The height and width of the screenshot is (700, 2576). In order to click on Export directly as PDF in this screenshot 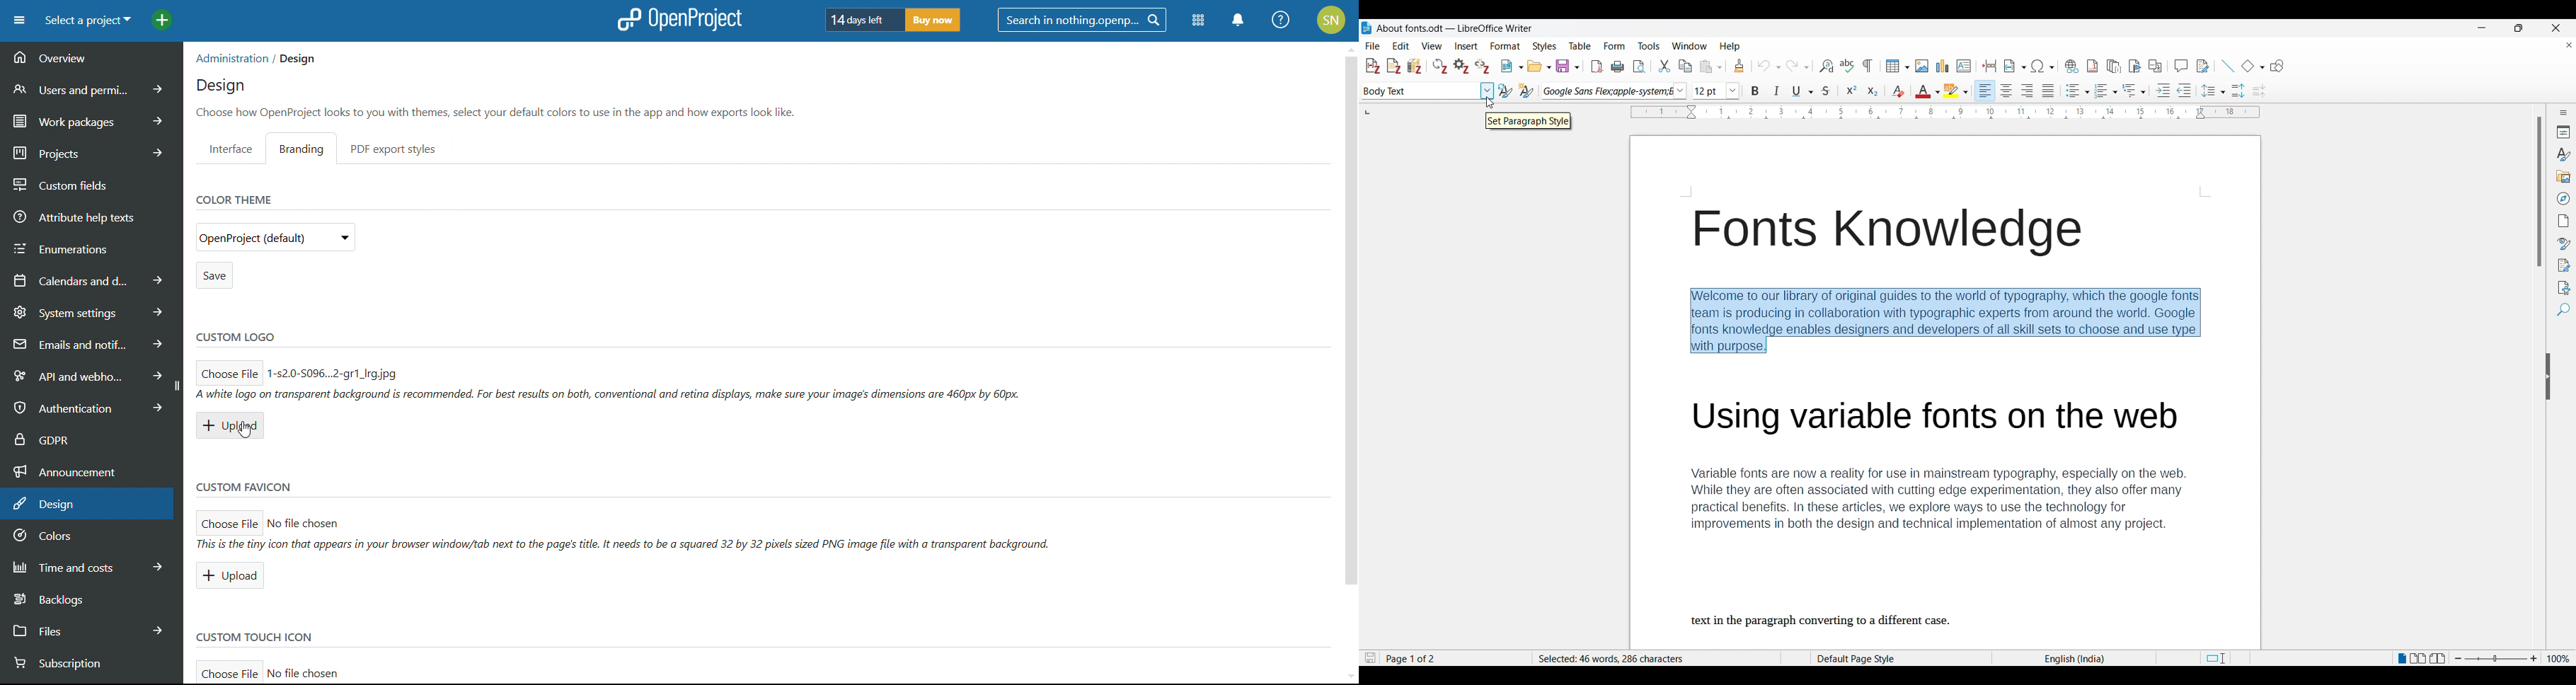, I will do `click(1598, 67)`.